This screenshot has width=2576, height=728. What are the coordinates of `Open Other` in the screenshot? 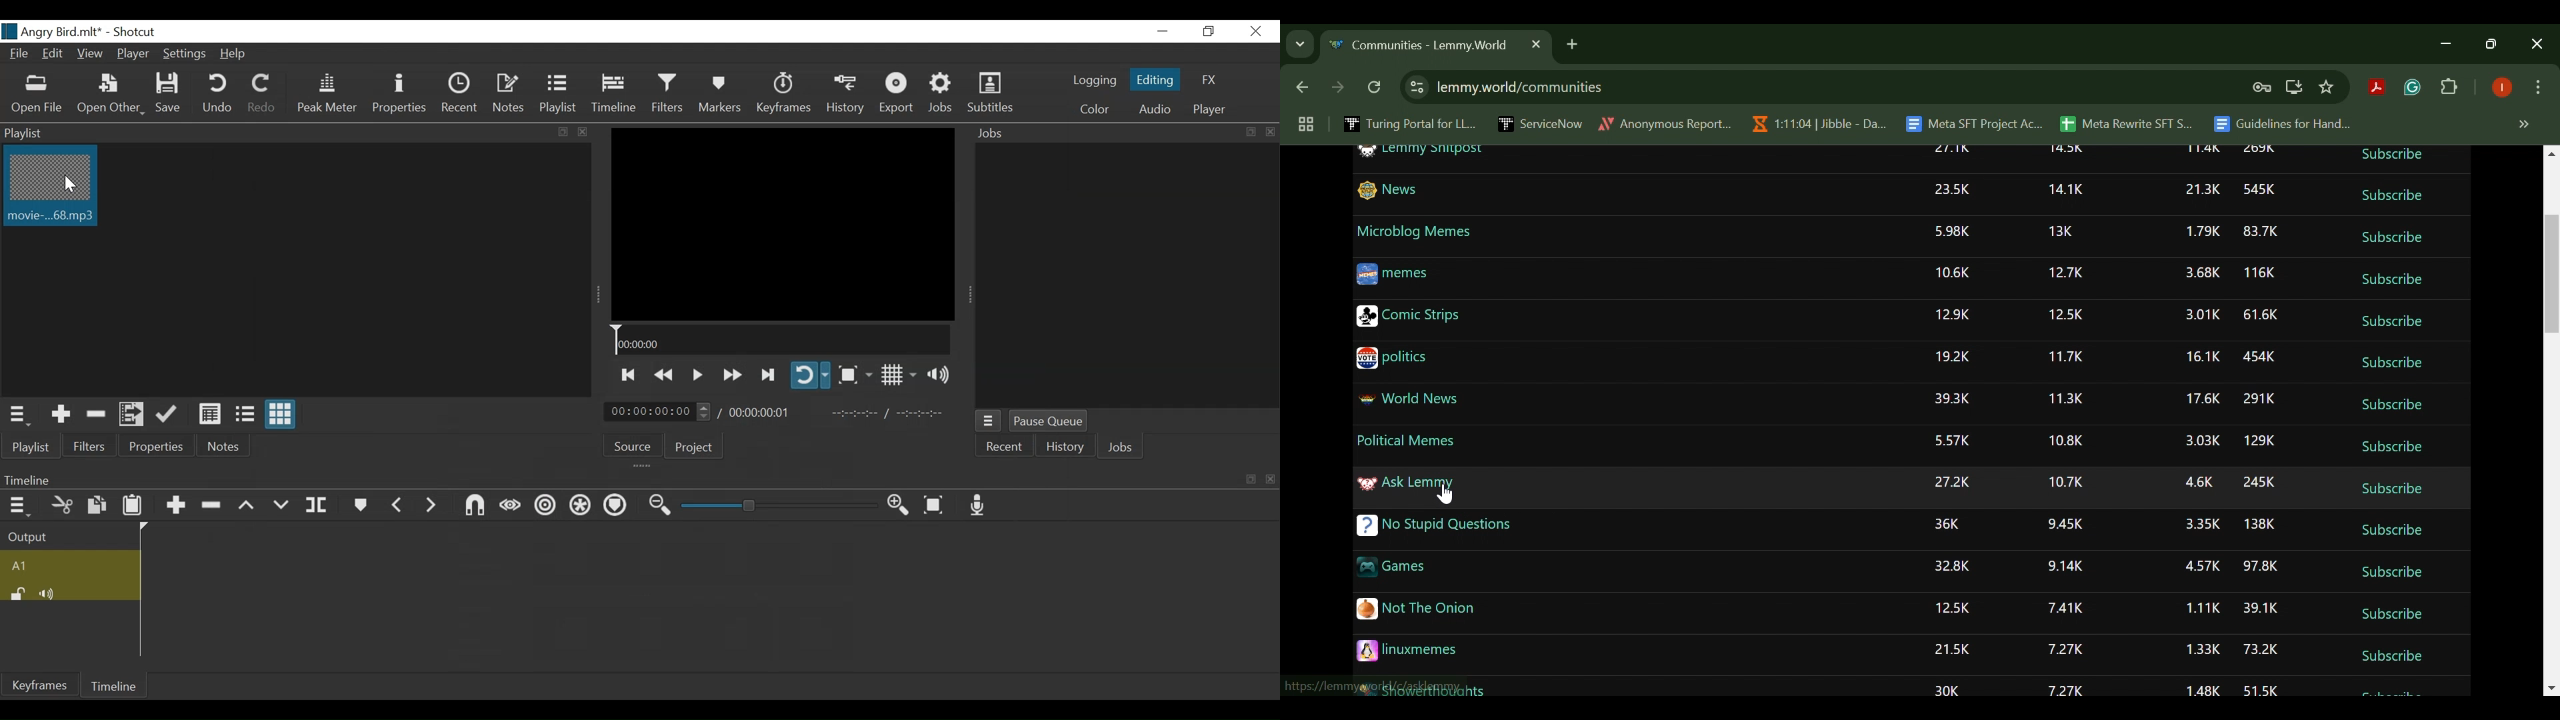 It's located at (110, 95).